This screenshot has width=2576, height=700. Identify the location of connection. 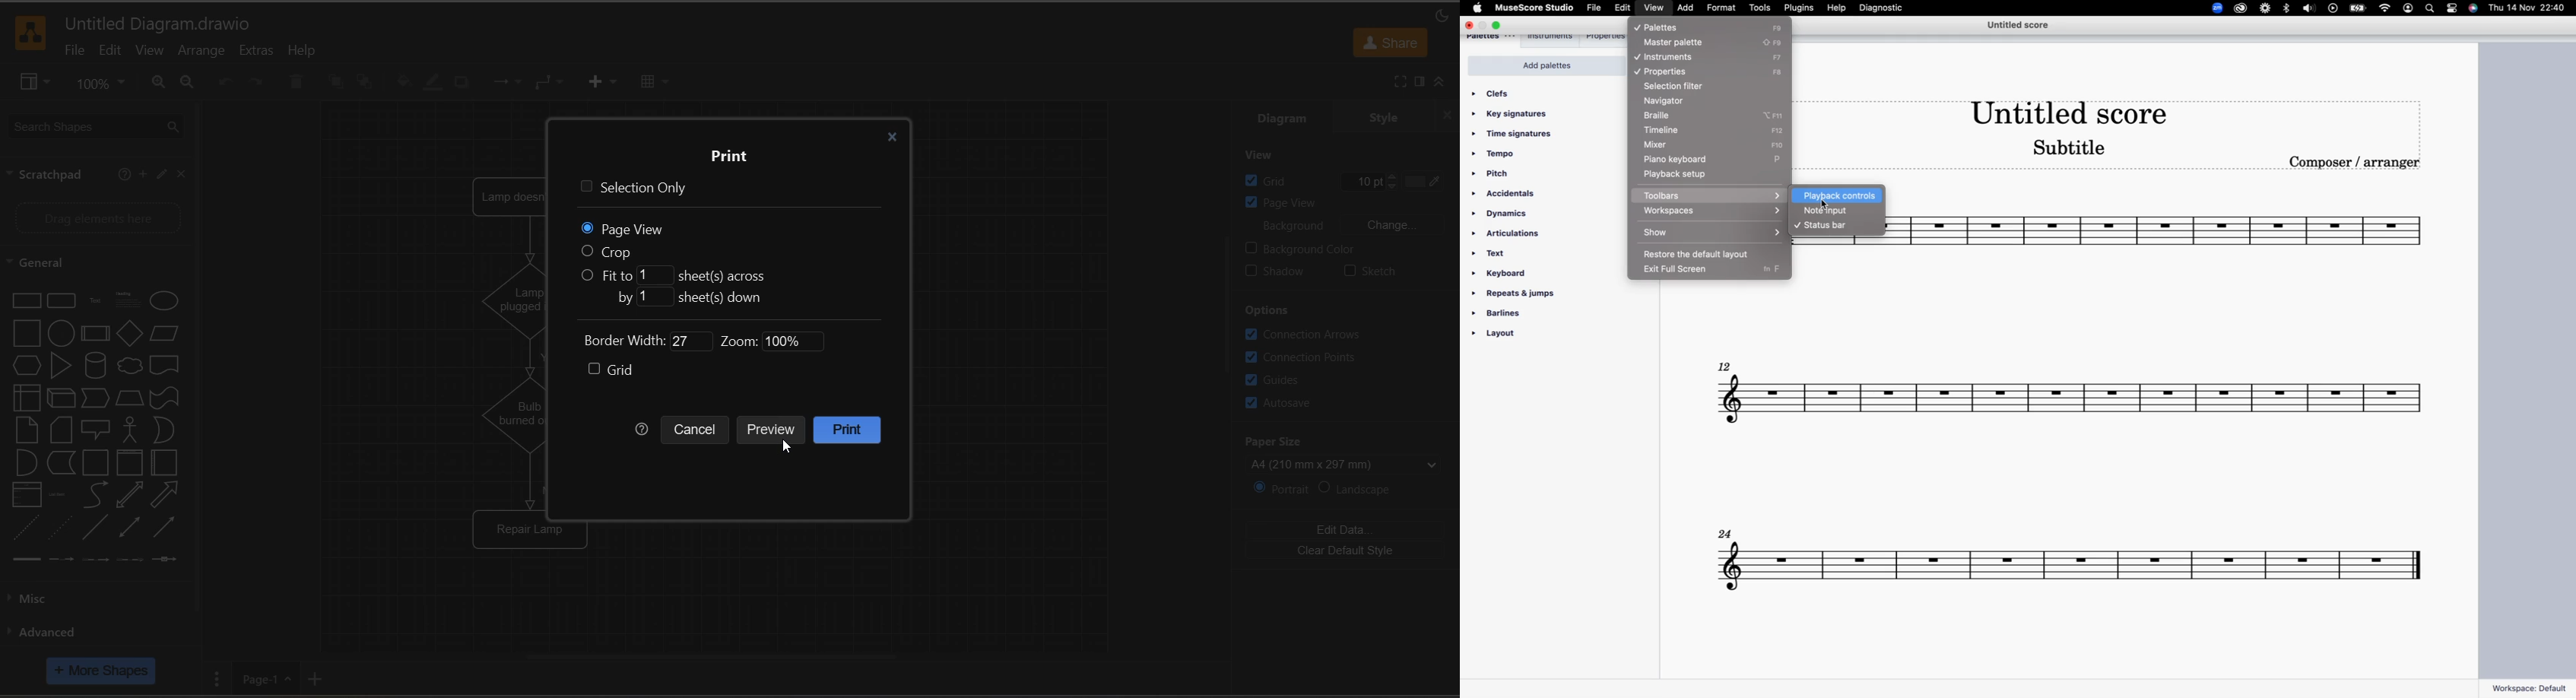
(506, 82).